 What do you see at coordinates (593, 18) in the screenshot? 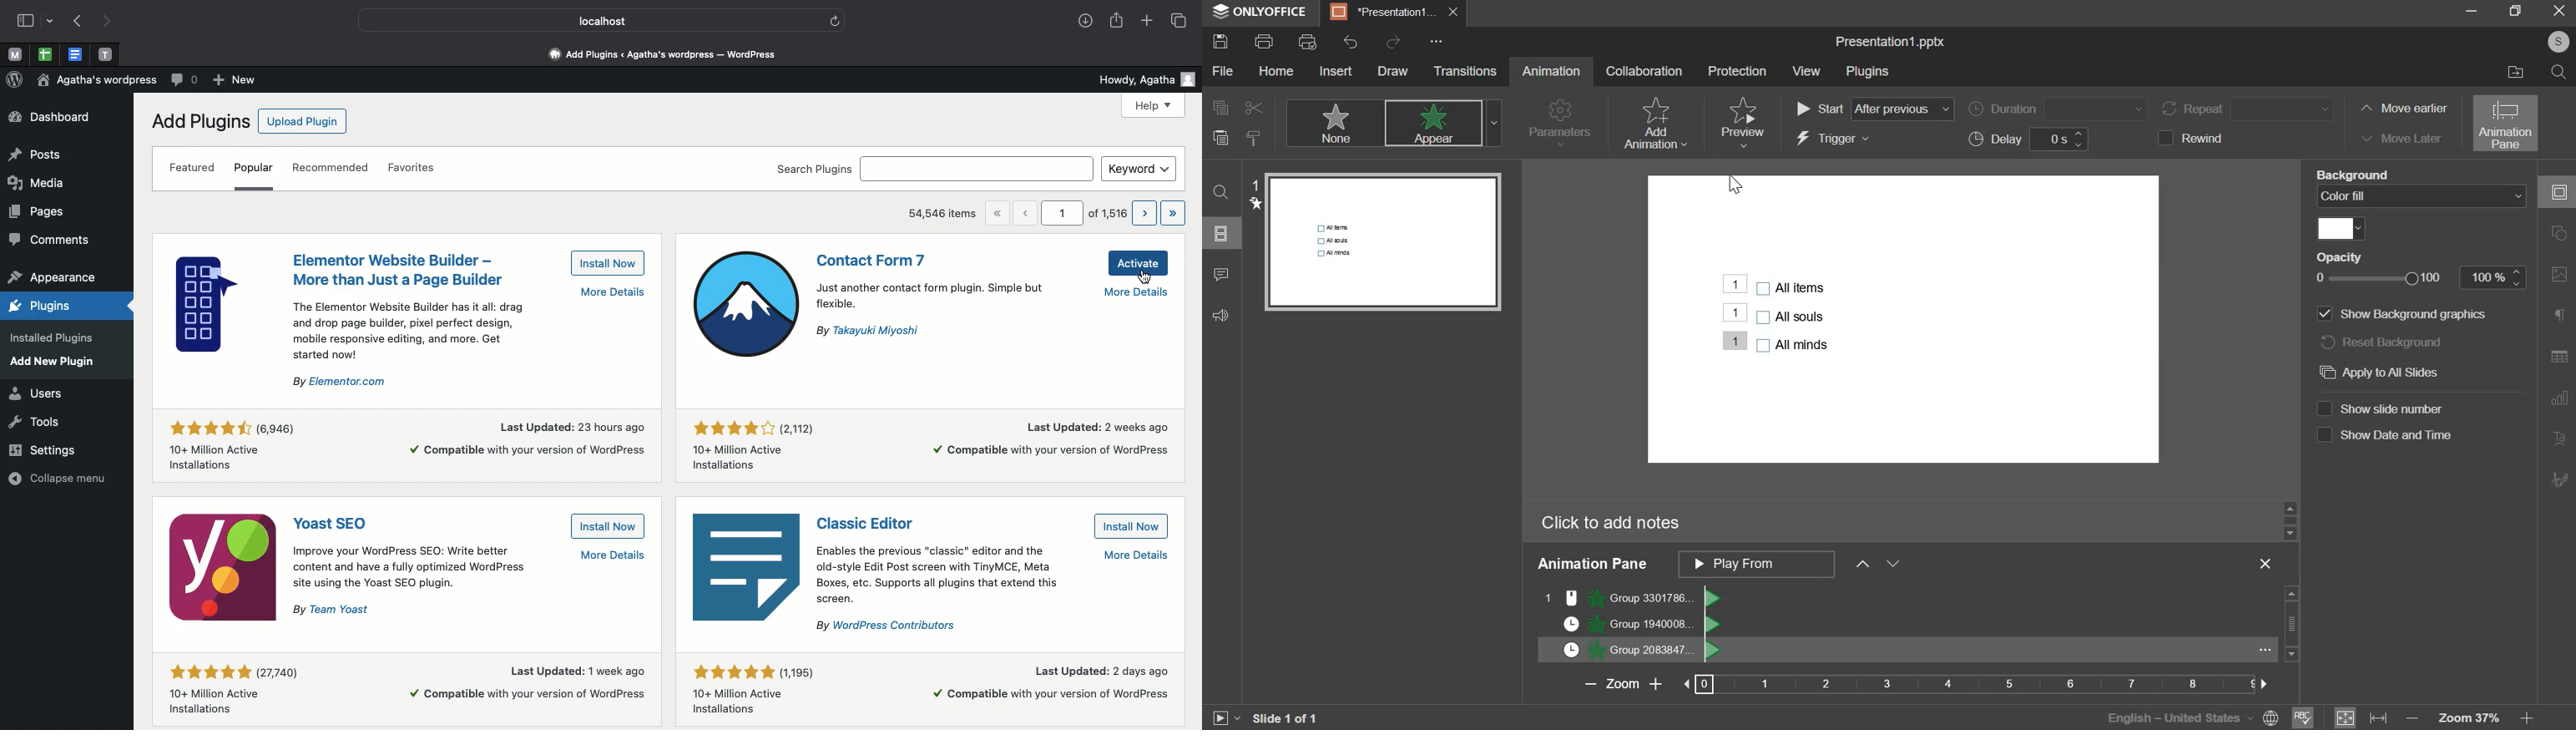
I see `Localhost` at bounding box center [593, 18].